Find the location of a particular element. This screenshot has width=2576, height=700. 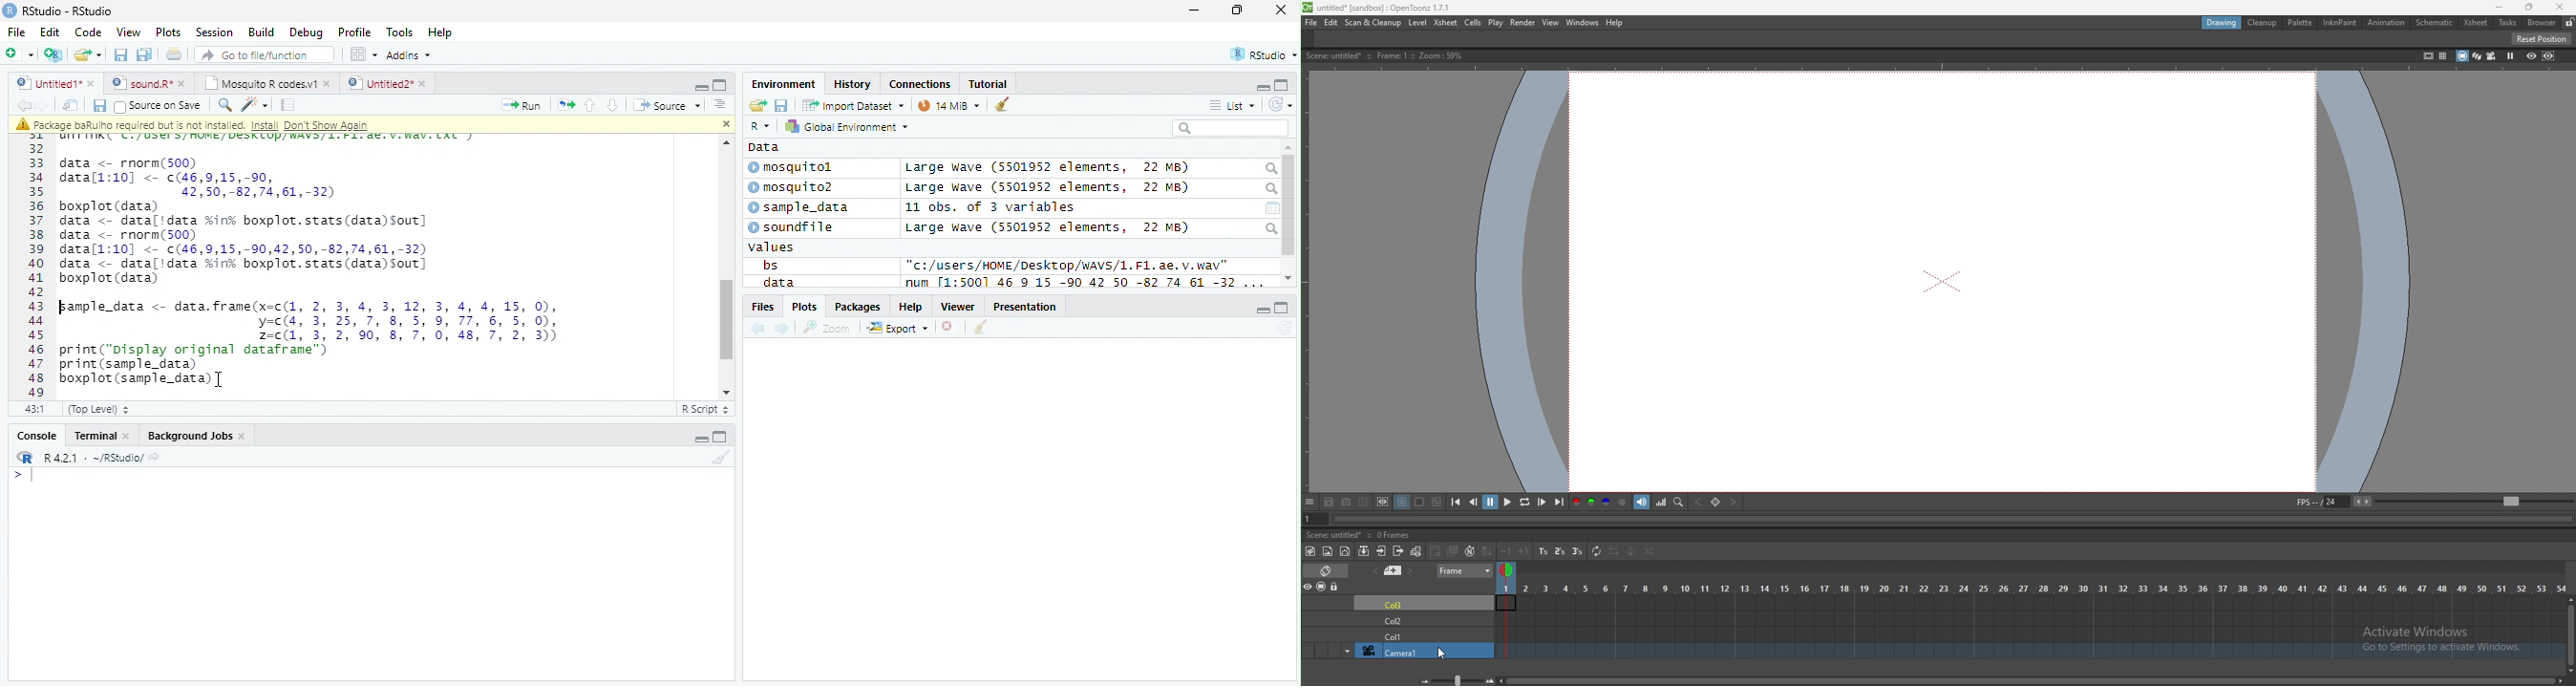

Go to next session is located at coordinates (613, 106).